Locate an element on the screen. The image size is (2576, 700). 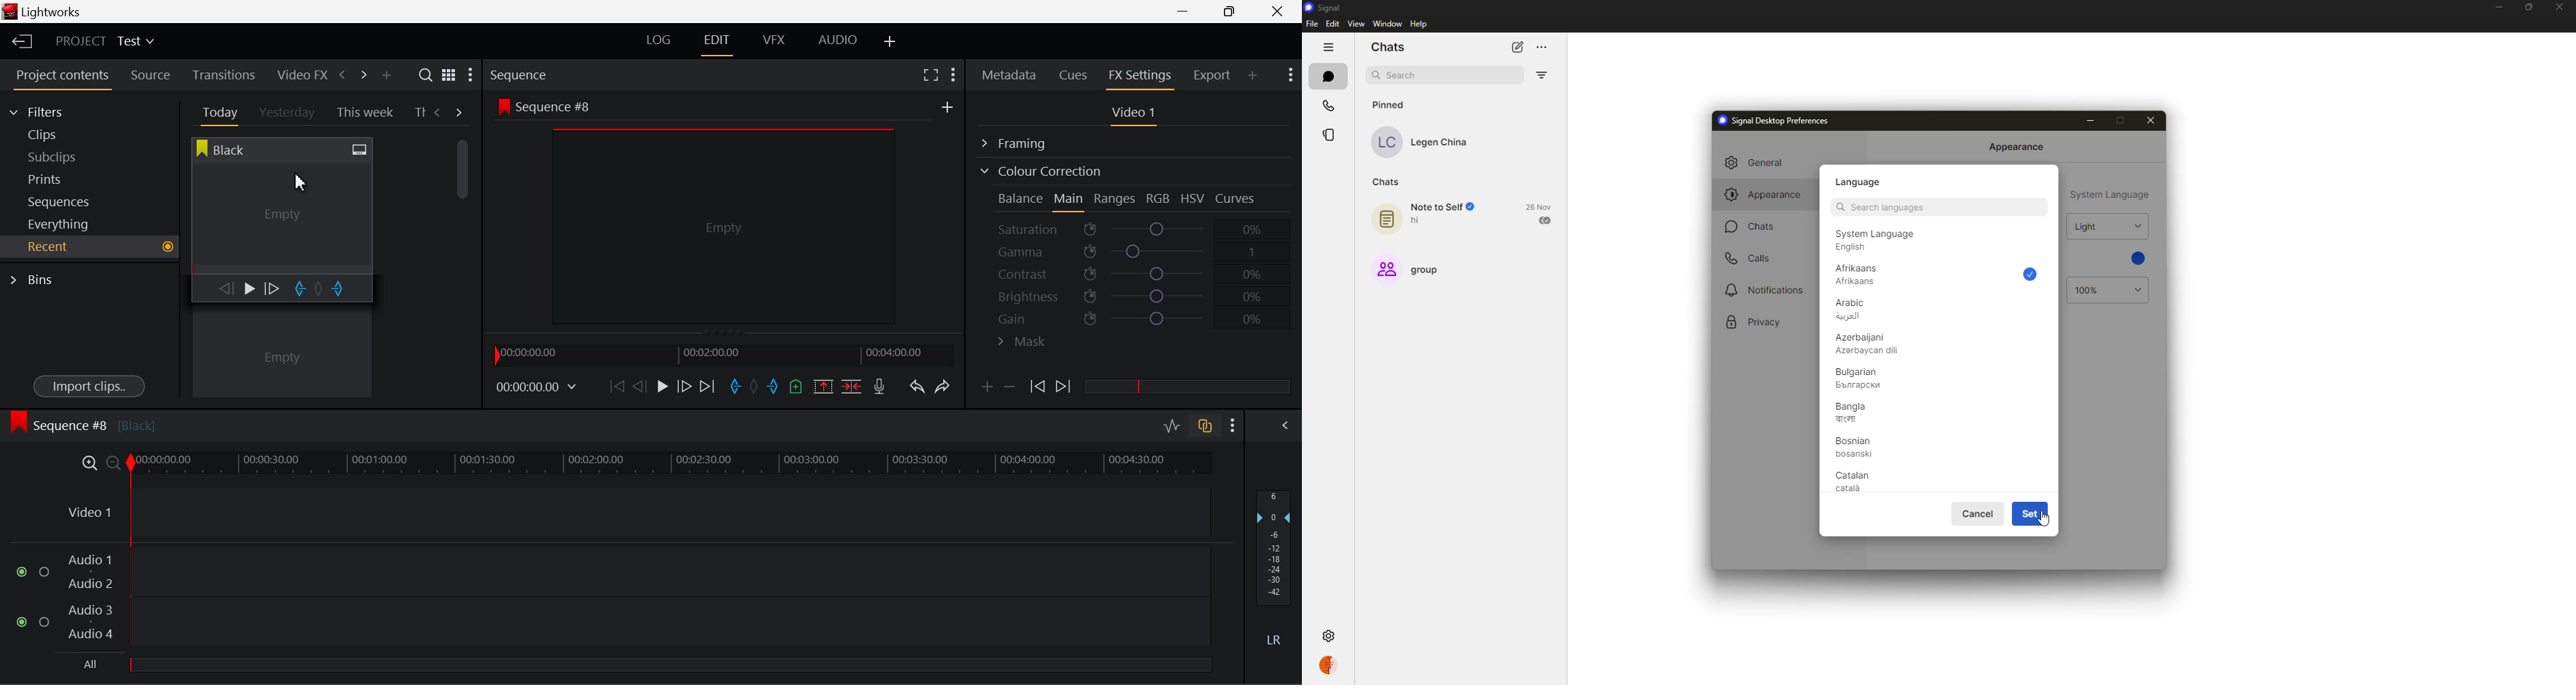
Delete/Cut is located at coordinates (852, 386).